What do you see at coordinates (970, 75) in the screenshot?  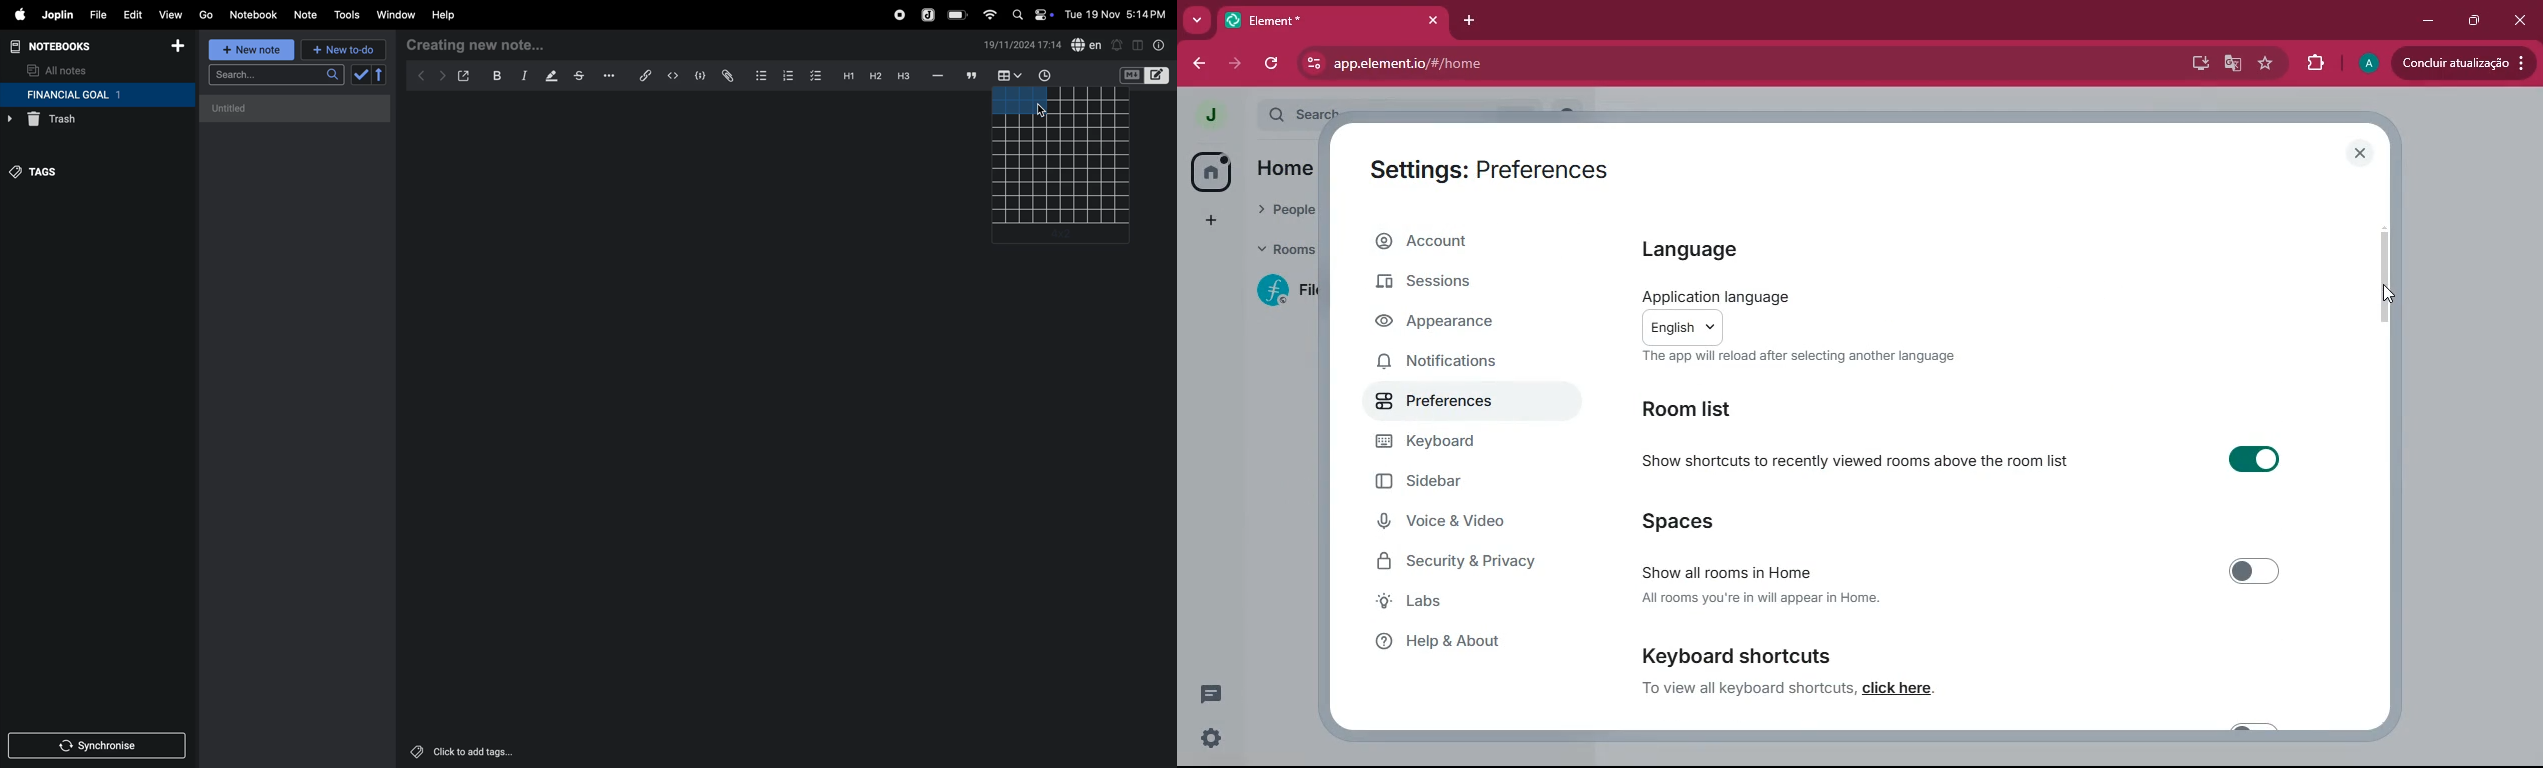 I see `comment` at bounding box center [970, 75].